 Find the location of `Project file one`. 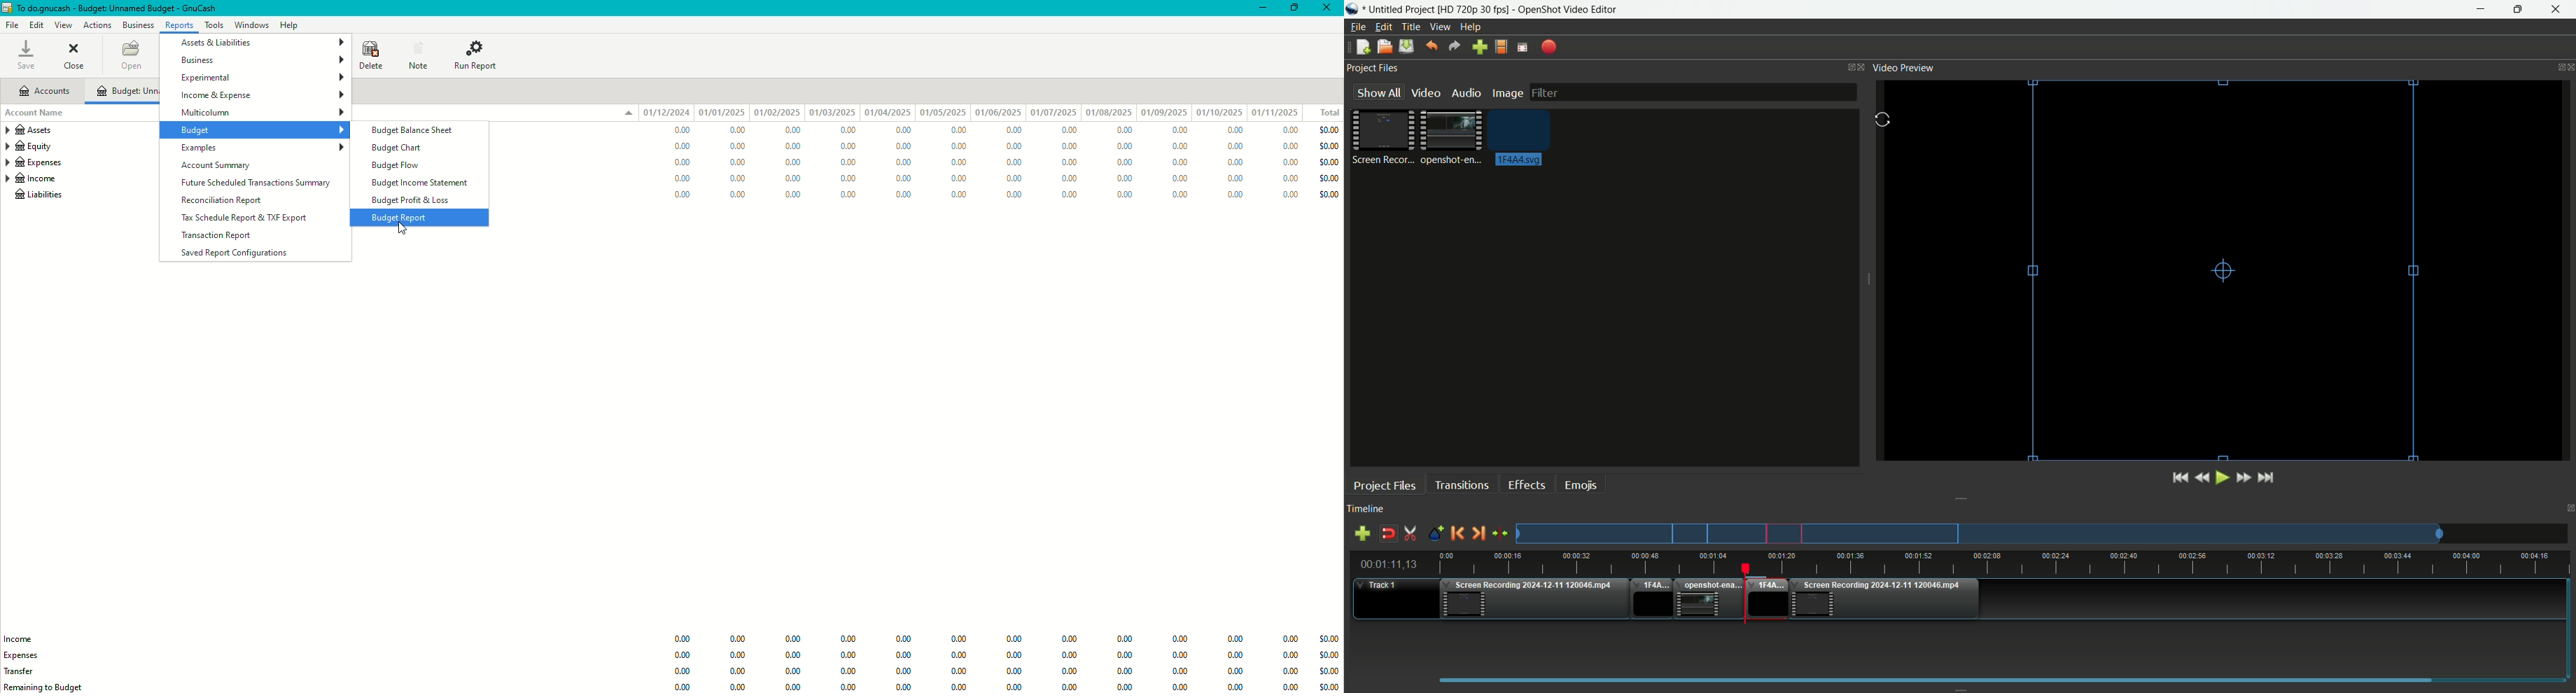

Project file one is located at coordinates (1386, 136).